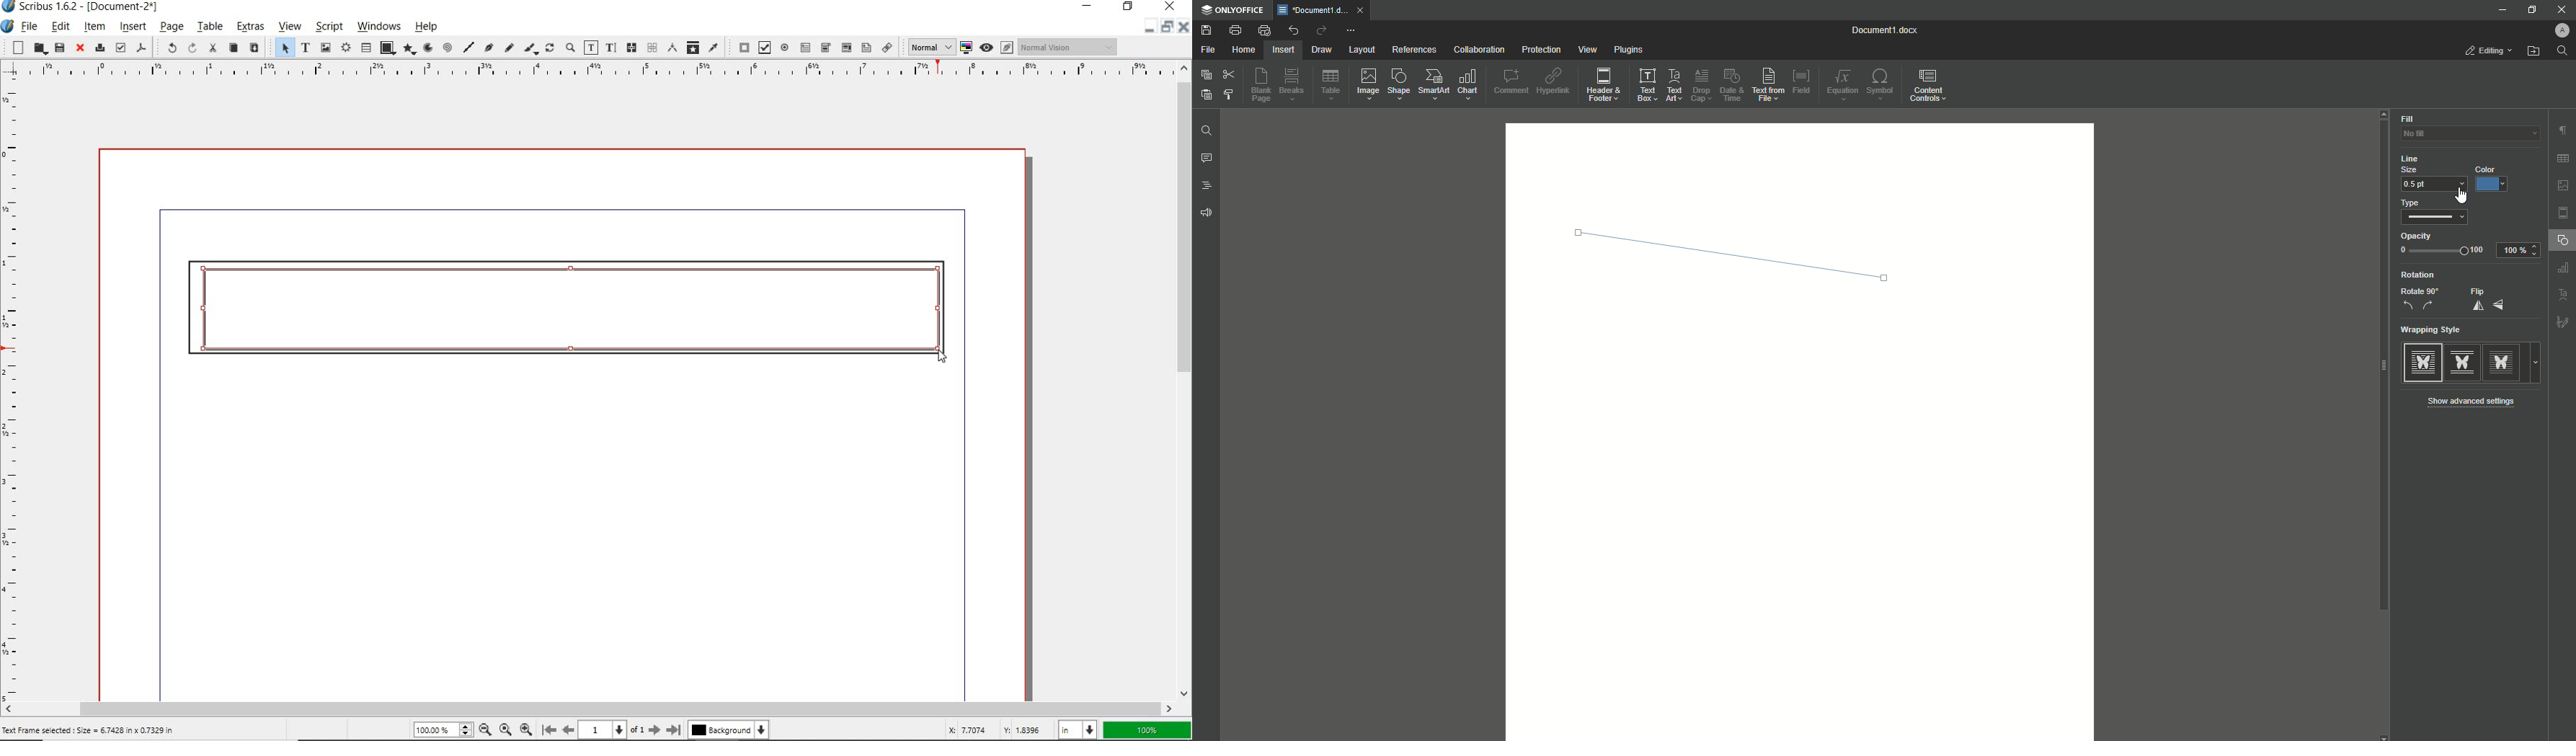 The image size is (2576, 756). What do you see at coordinates (589, 708) in the screenshot?
I see `scrollbar` at bounding box center [589, 708].